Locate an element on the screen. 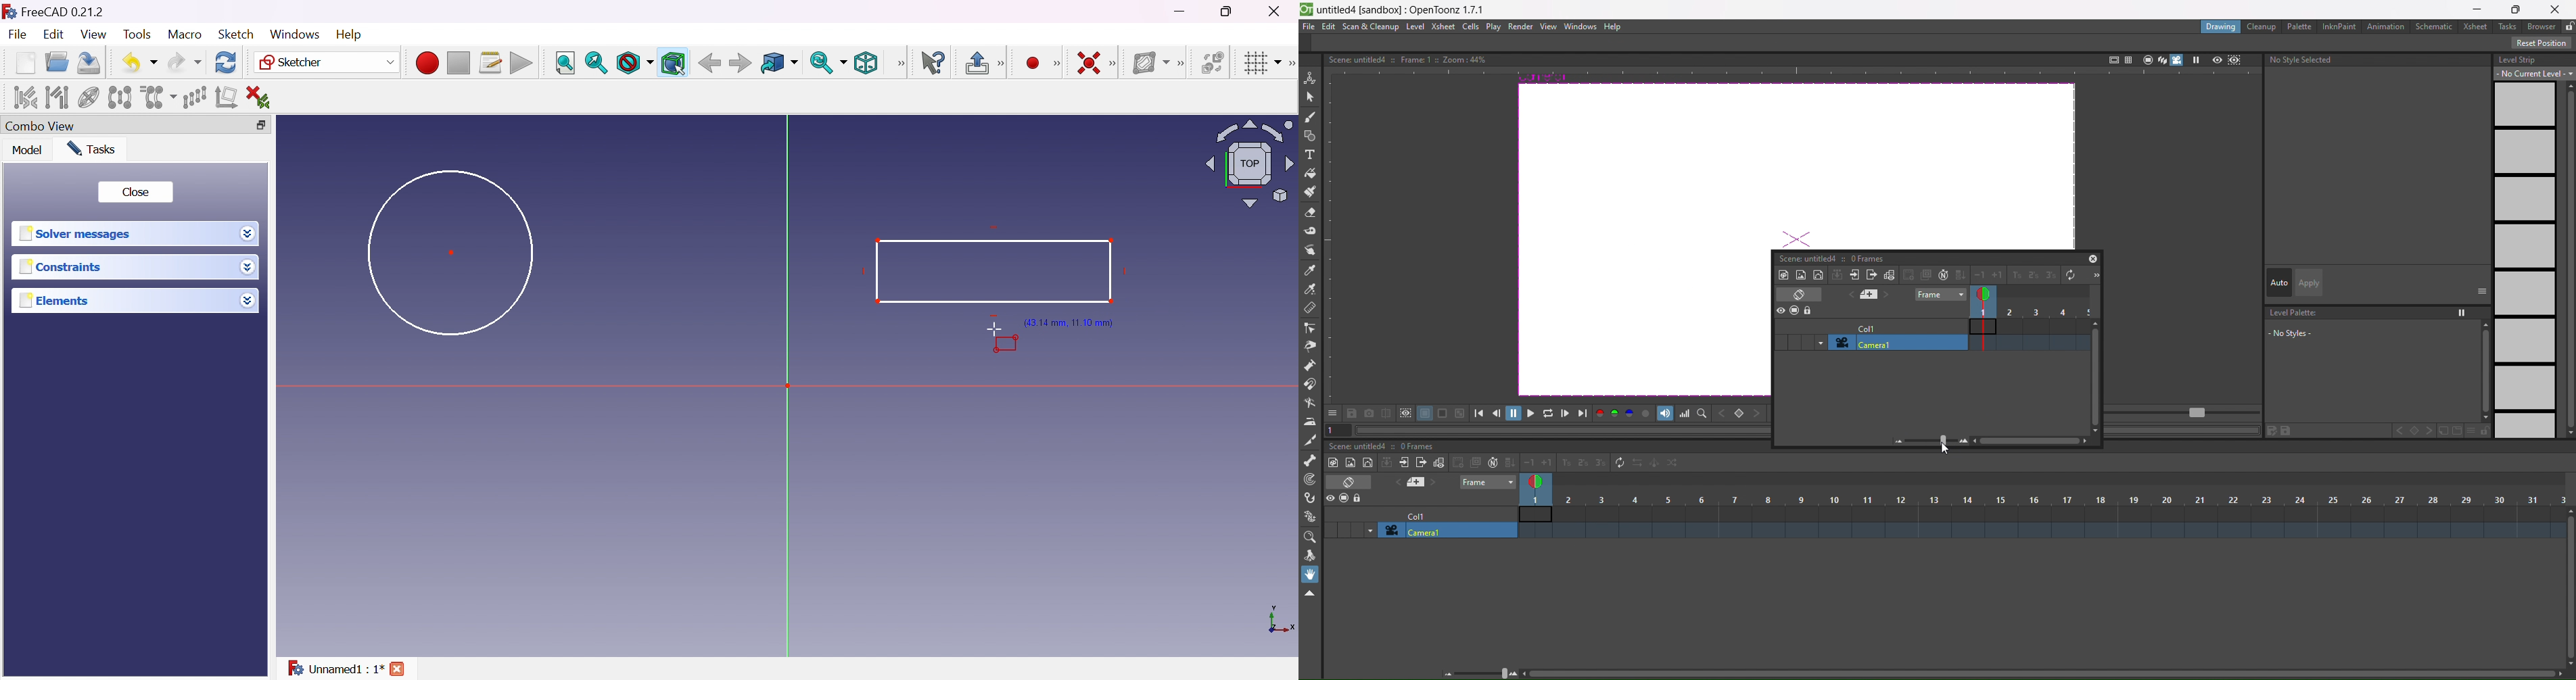 This screenshot has height=700, width=2576. Undo is located at coordinates (140, 62).